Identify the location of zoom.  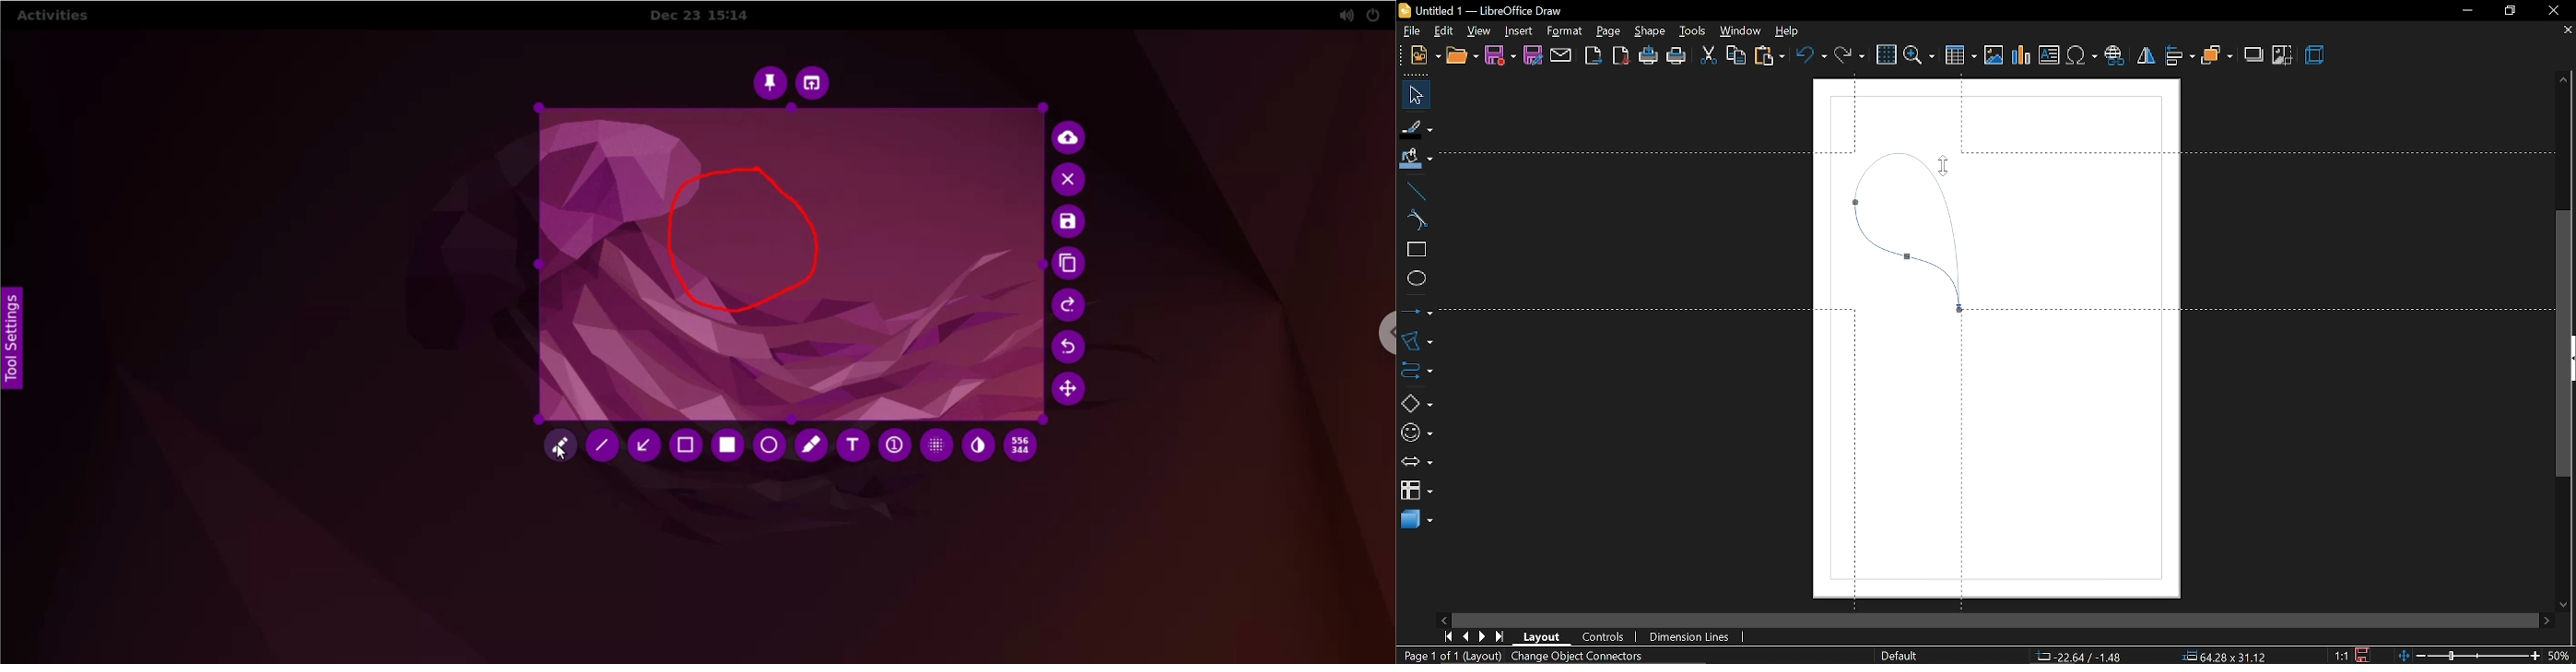
(1919, 55).